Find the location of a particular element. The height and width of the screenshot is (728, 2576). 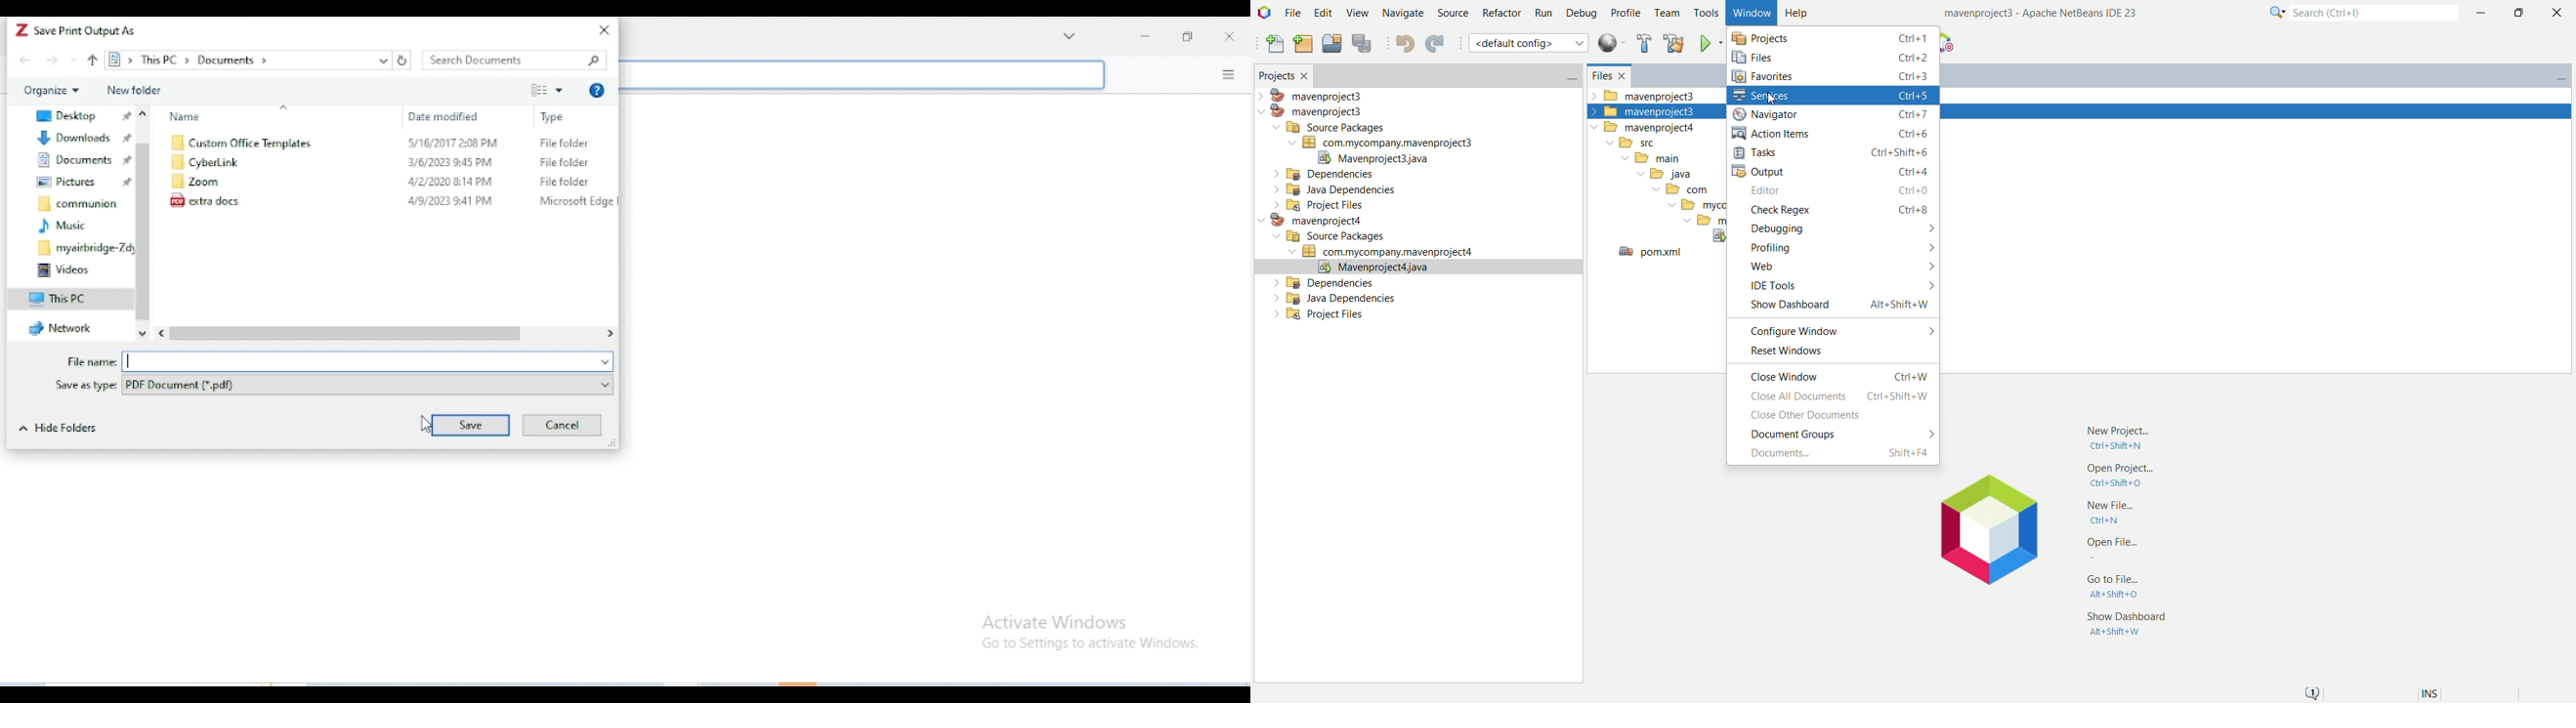

Click to Open Services Window is located at coordinates (1831, 95).